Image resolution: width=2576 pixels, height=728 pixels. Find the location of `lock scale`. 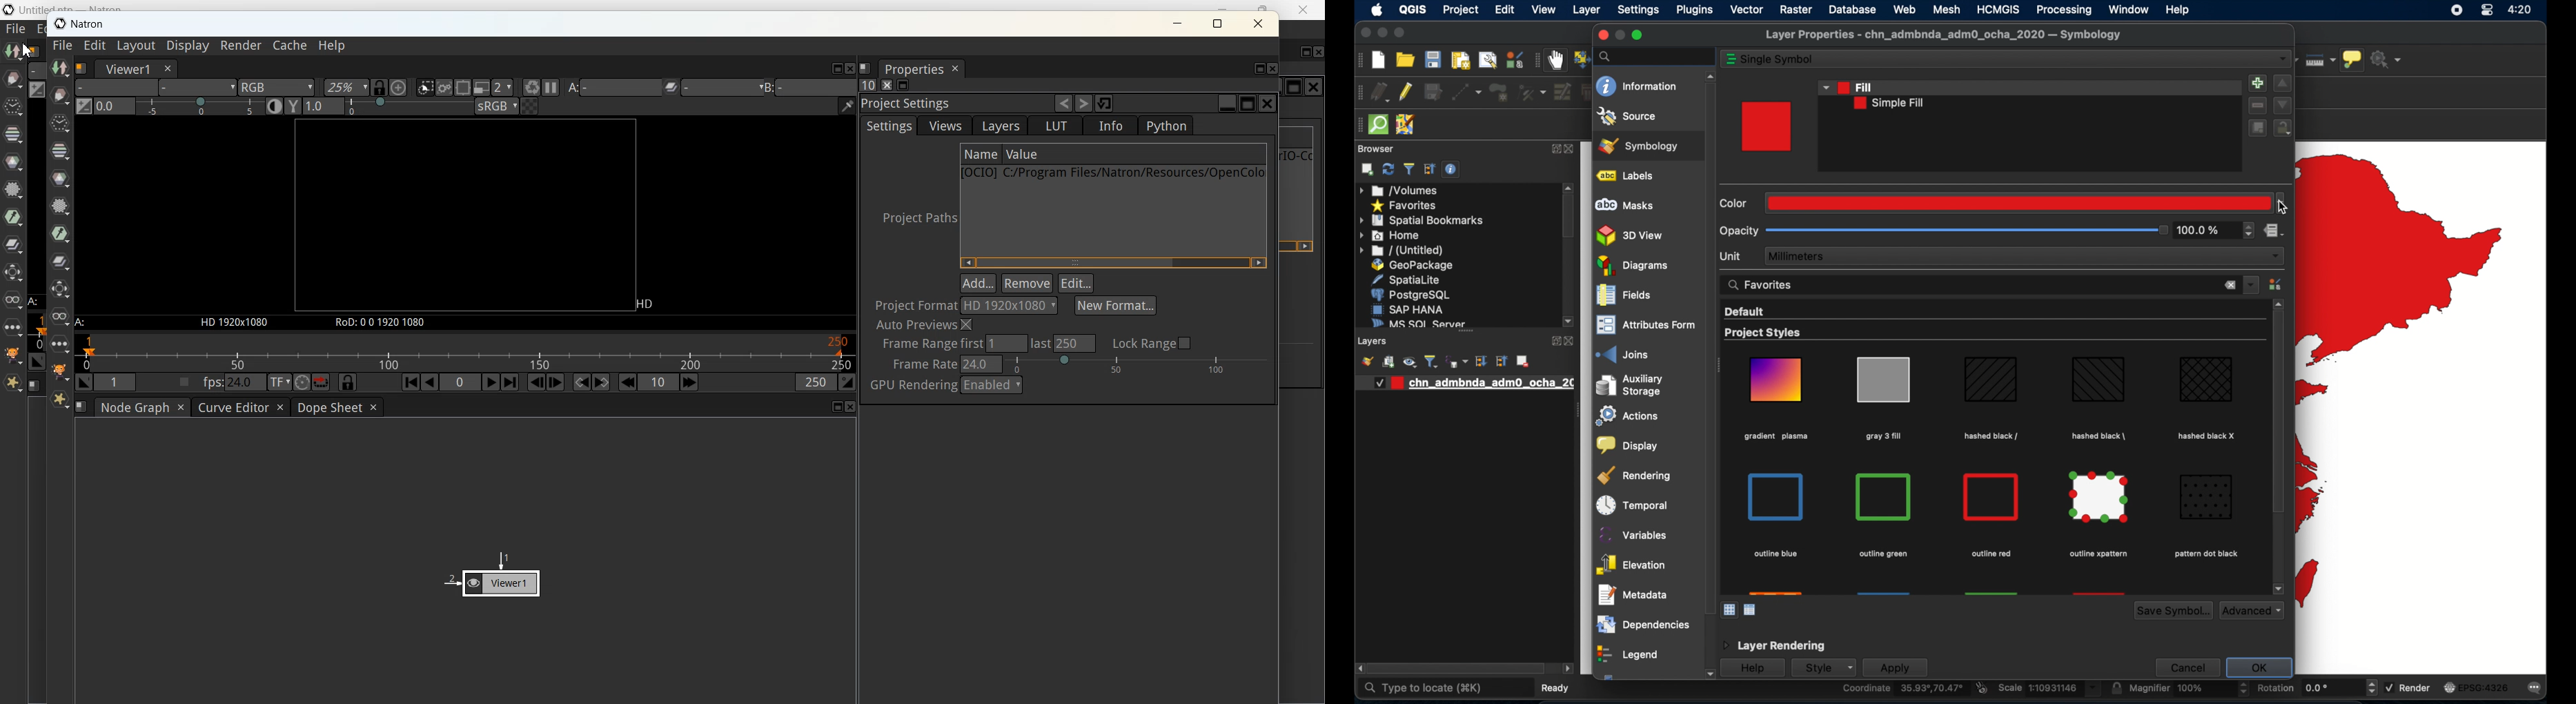

lock scale is located at coordinates (2116, 688).